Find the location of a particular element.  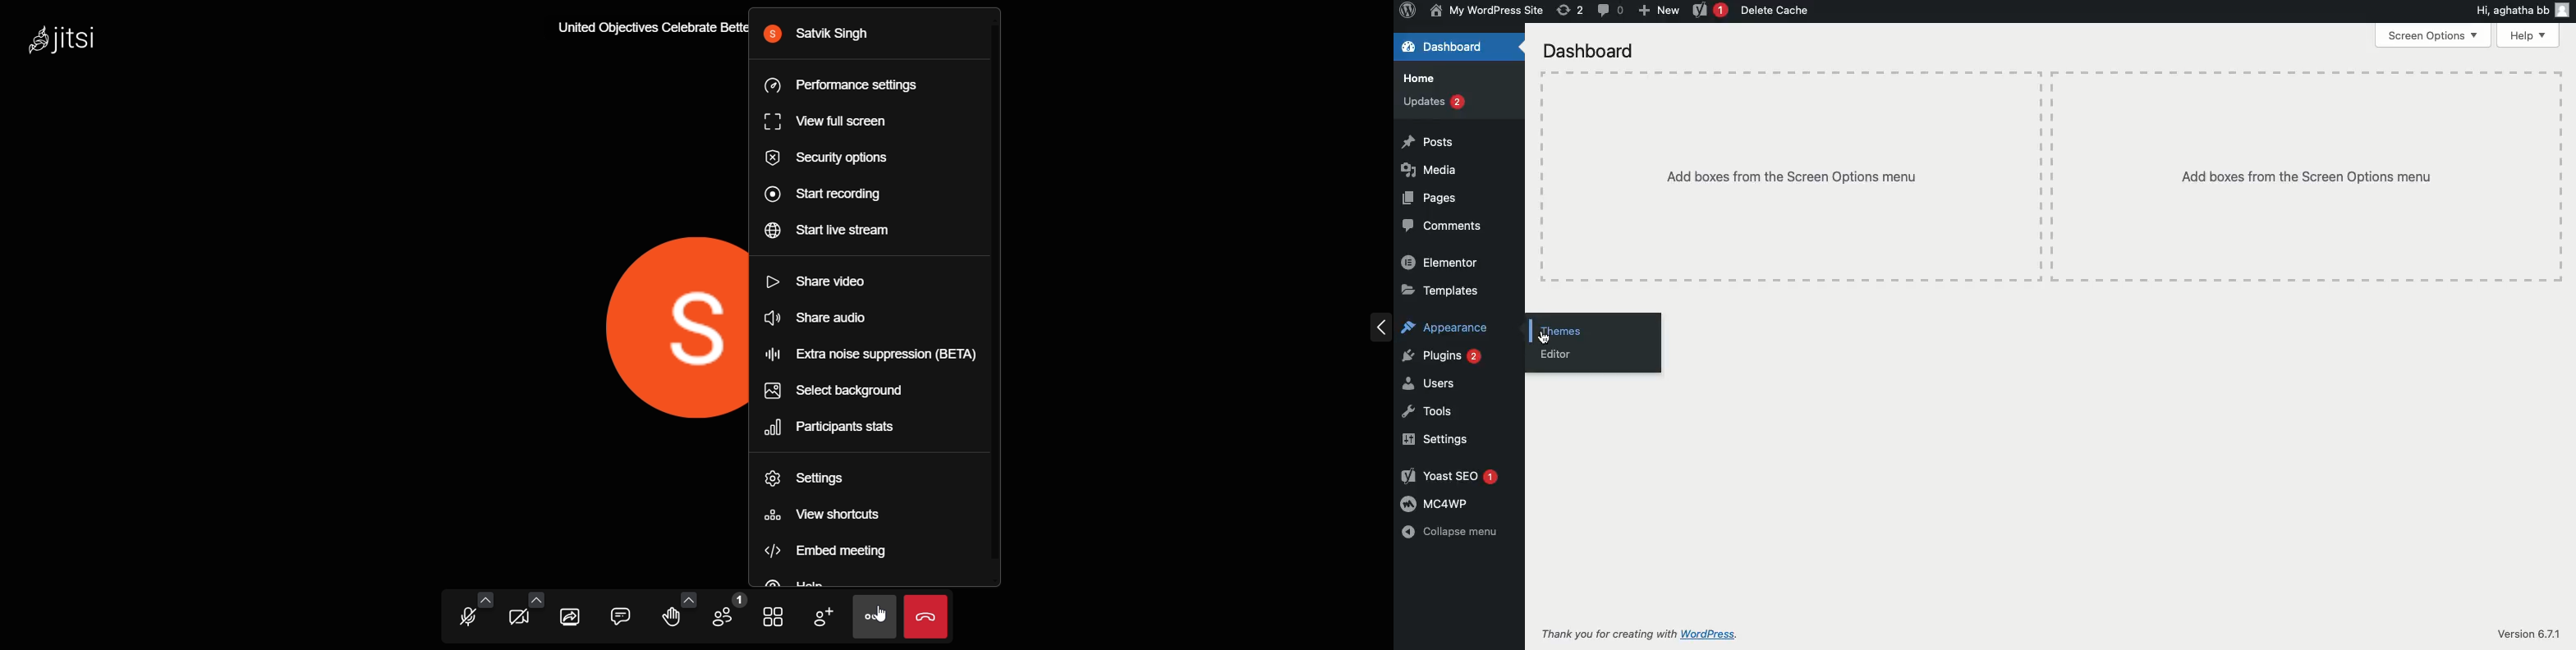

Themes is located at coordinates (1555, 331).